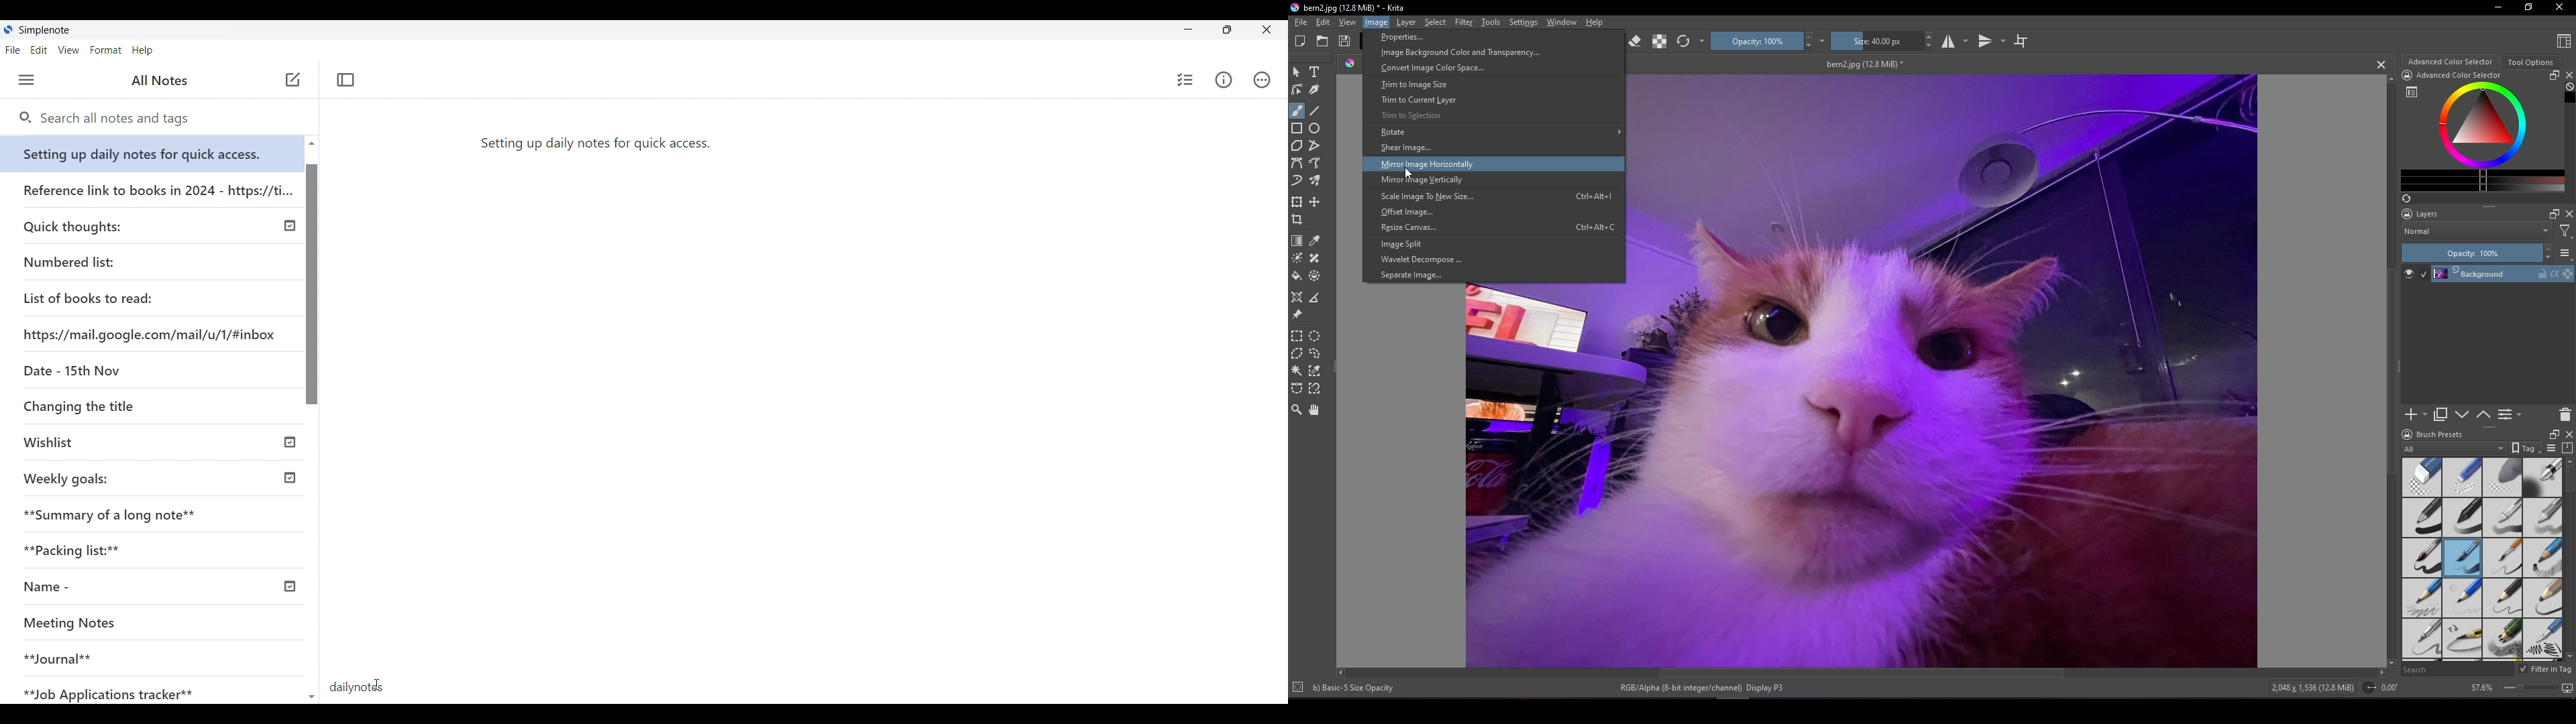  I want to click on Enclose, so click(1314, 276).